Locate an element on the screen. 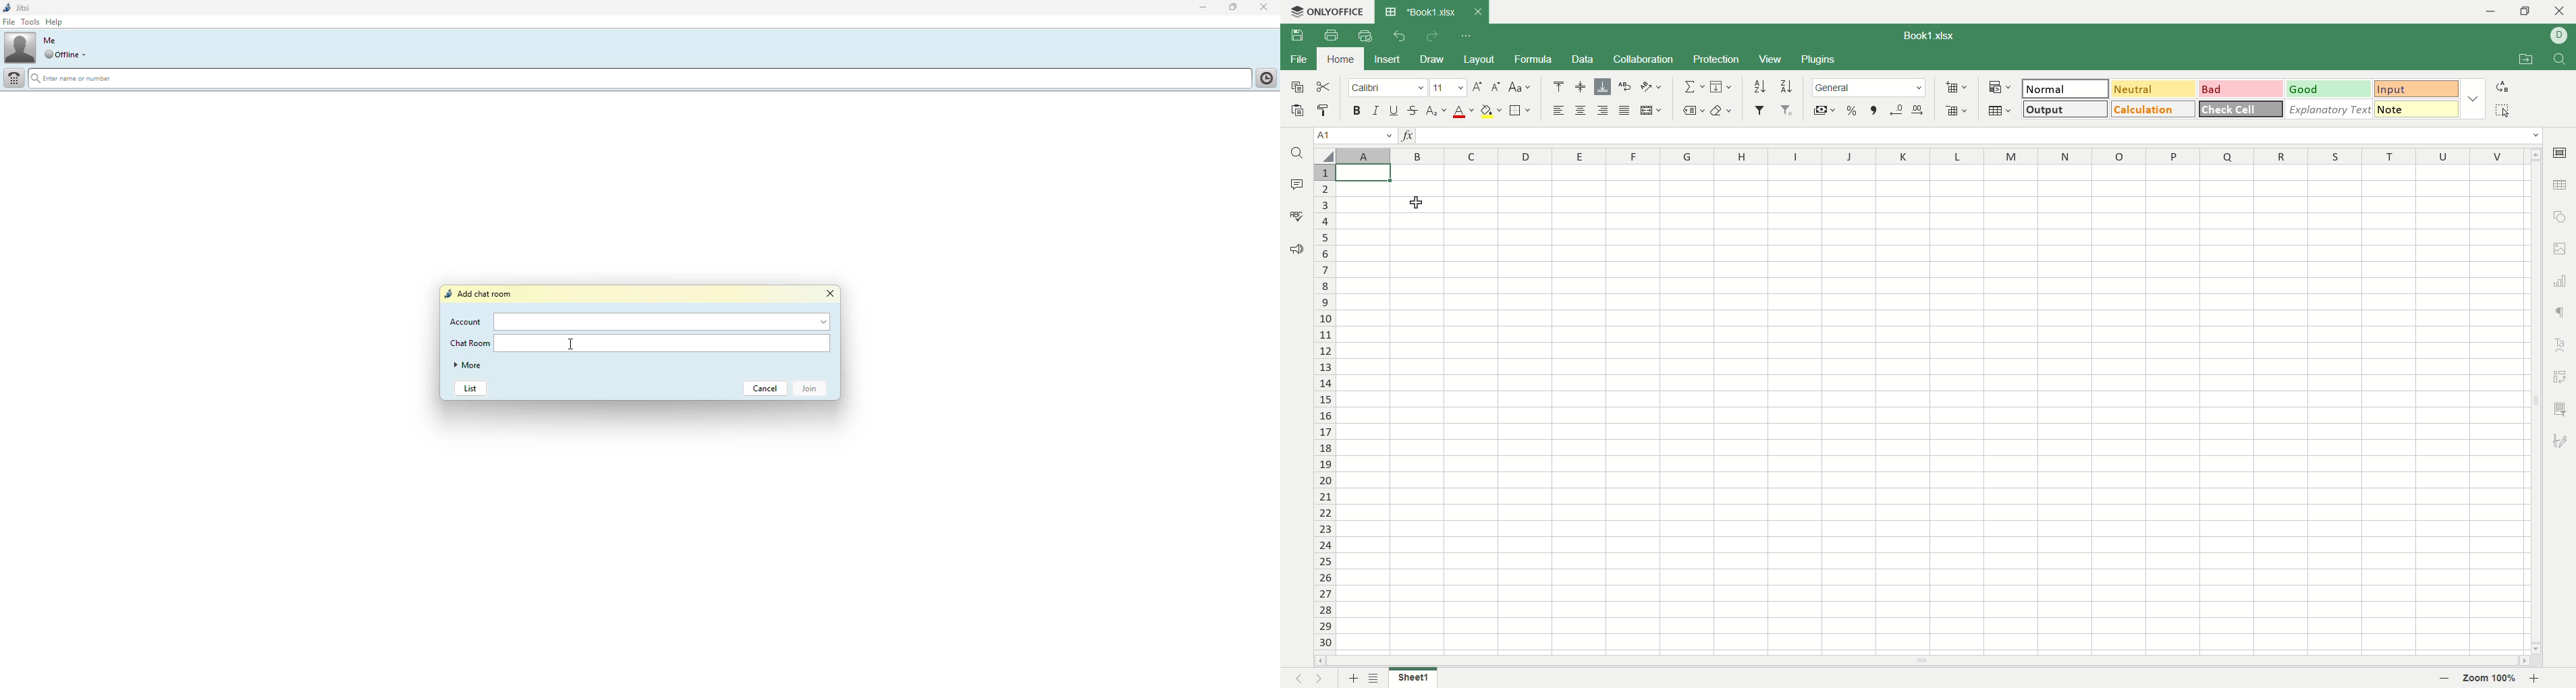 Image resolution: width=2576 pixels, height=700 pixels. table is located at coordinates (2561, 183).